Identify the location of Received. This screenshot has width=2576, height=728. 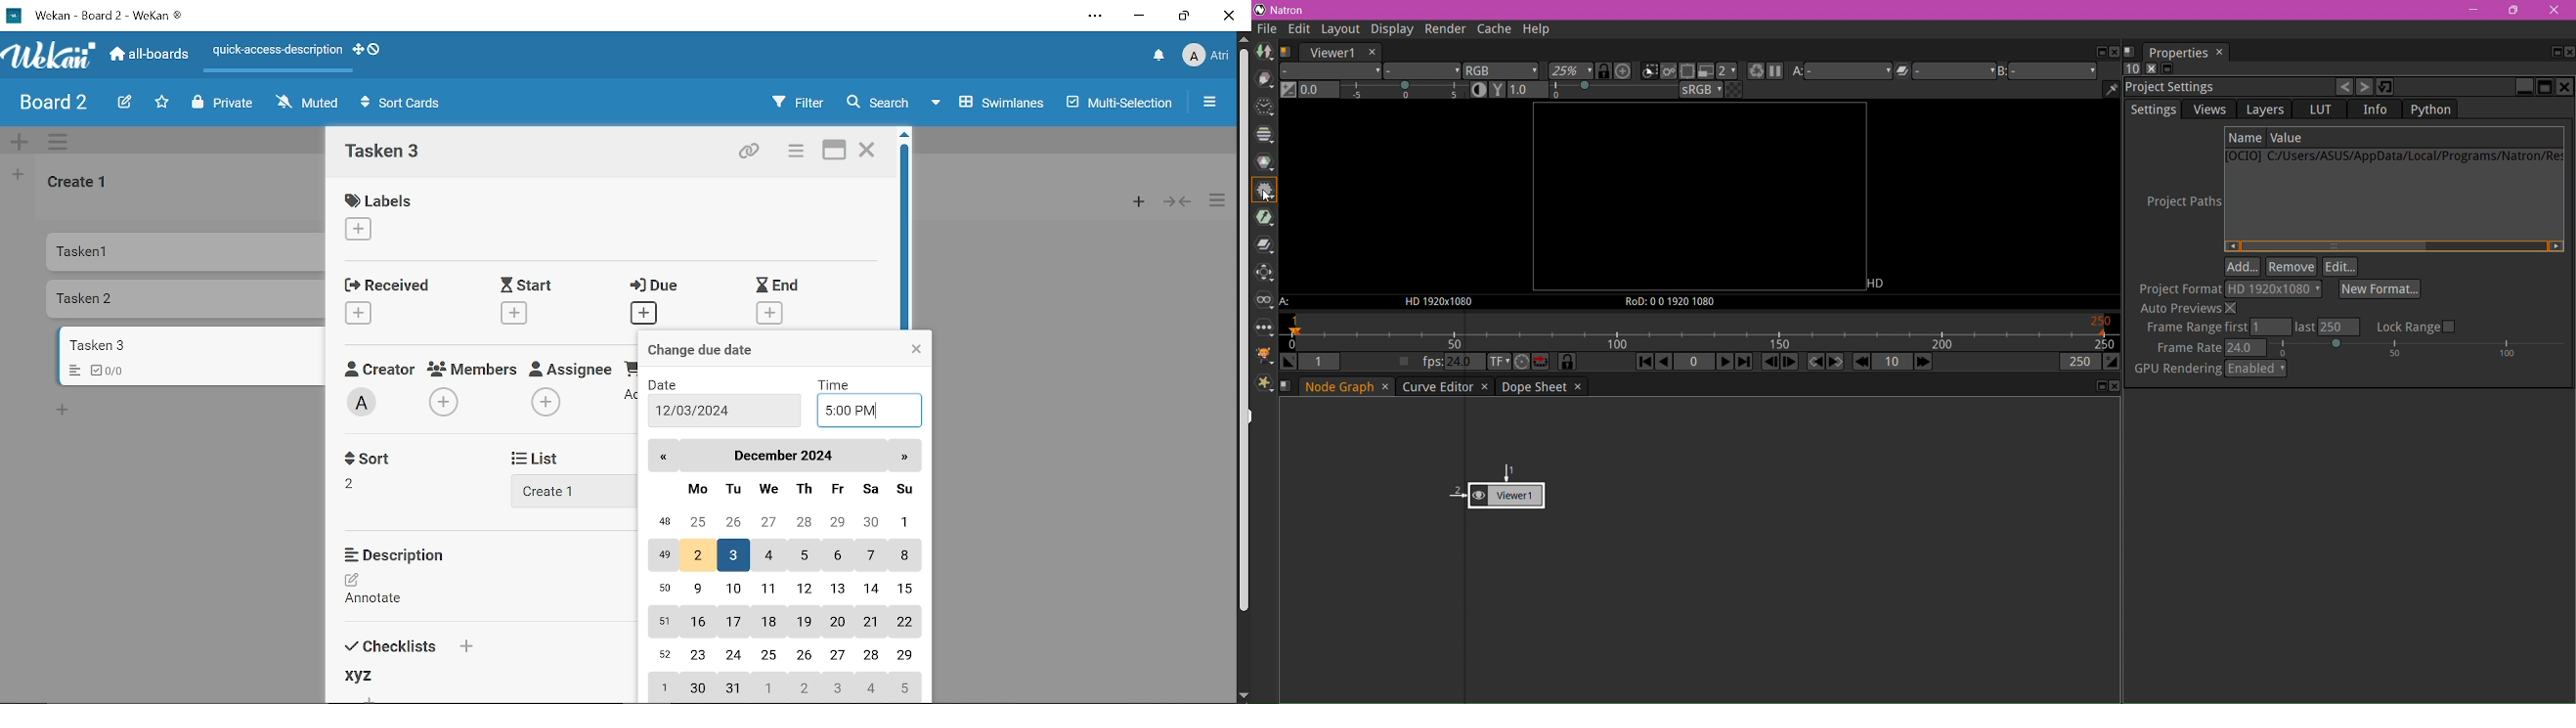
(385, 284).